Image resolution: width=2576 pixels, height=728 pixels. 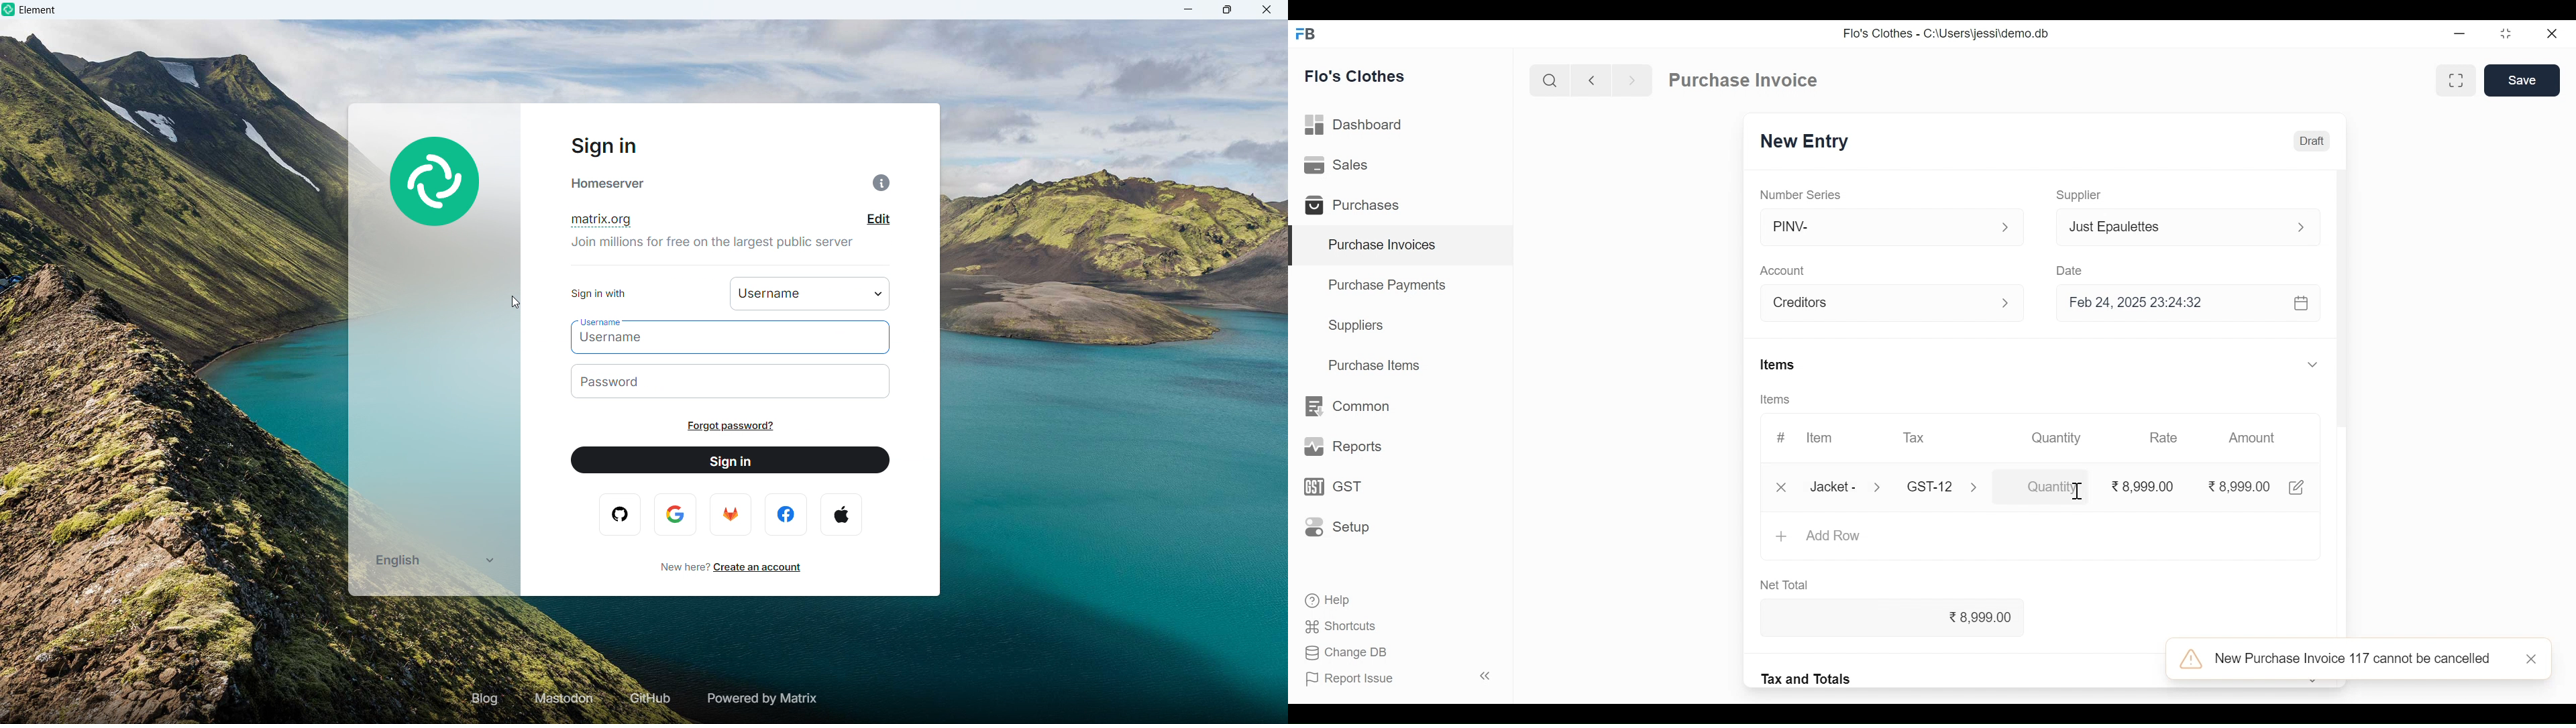 What do you see at coordinates (2162, 438) in the screenshot?
I see `Rate` at bounding box center [2162, 438].